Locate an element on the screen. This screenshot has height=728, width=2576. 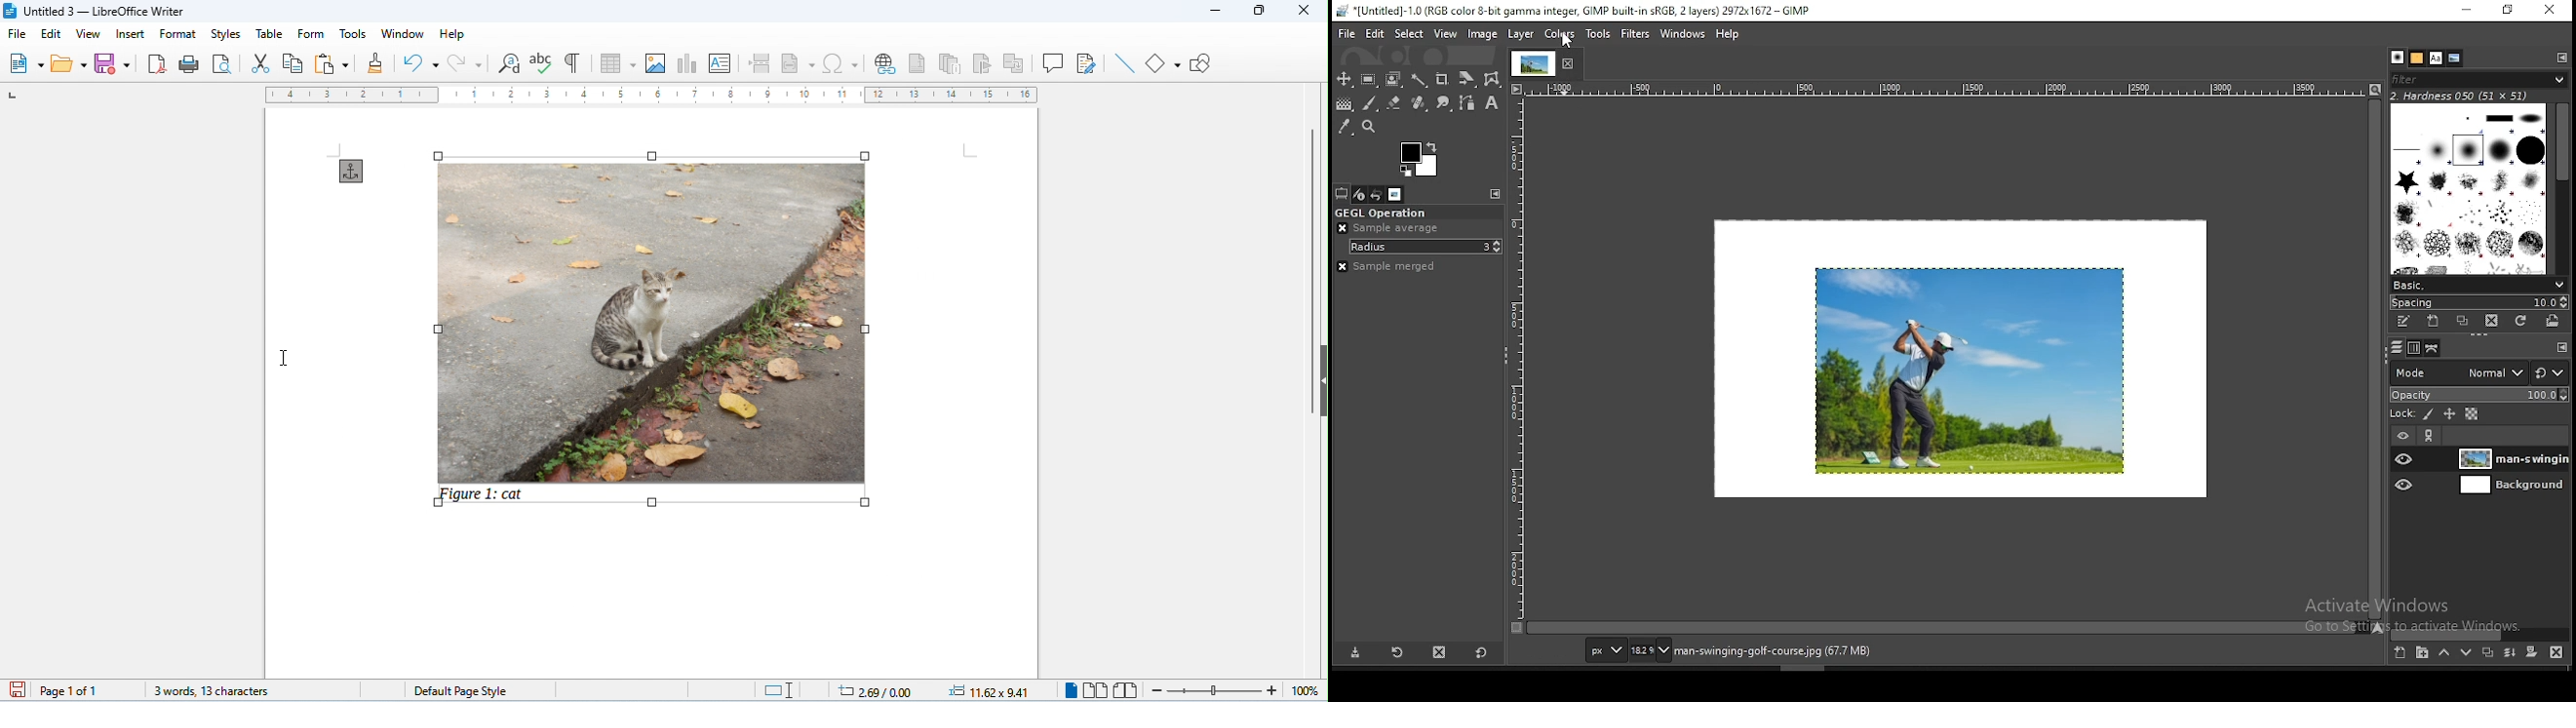
insert special characters is located at coordinates (842, 63).